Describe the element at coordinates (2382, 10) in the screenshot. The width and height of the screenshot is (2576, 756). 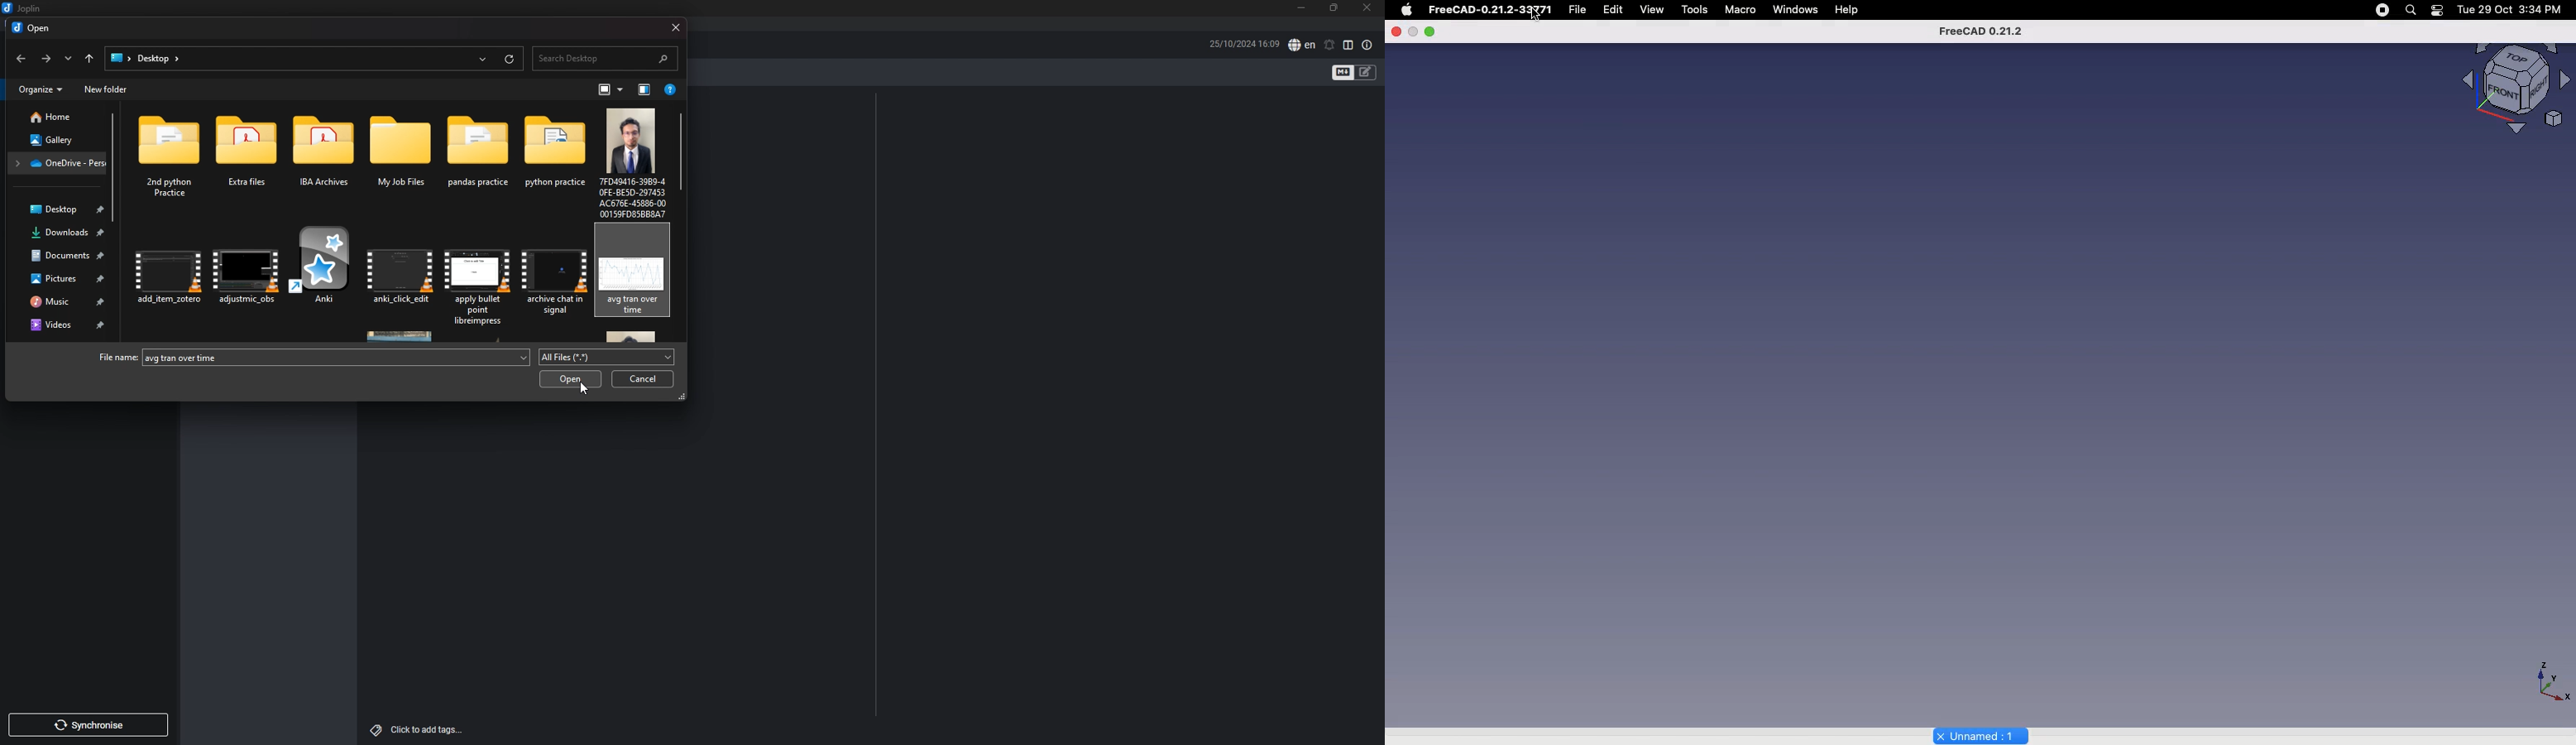
I see `pause` at that location.